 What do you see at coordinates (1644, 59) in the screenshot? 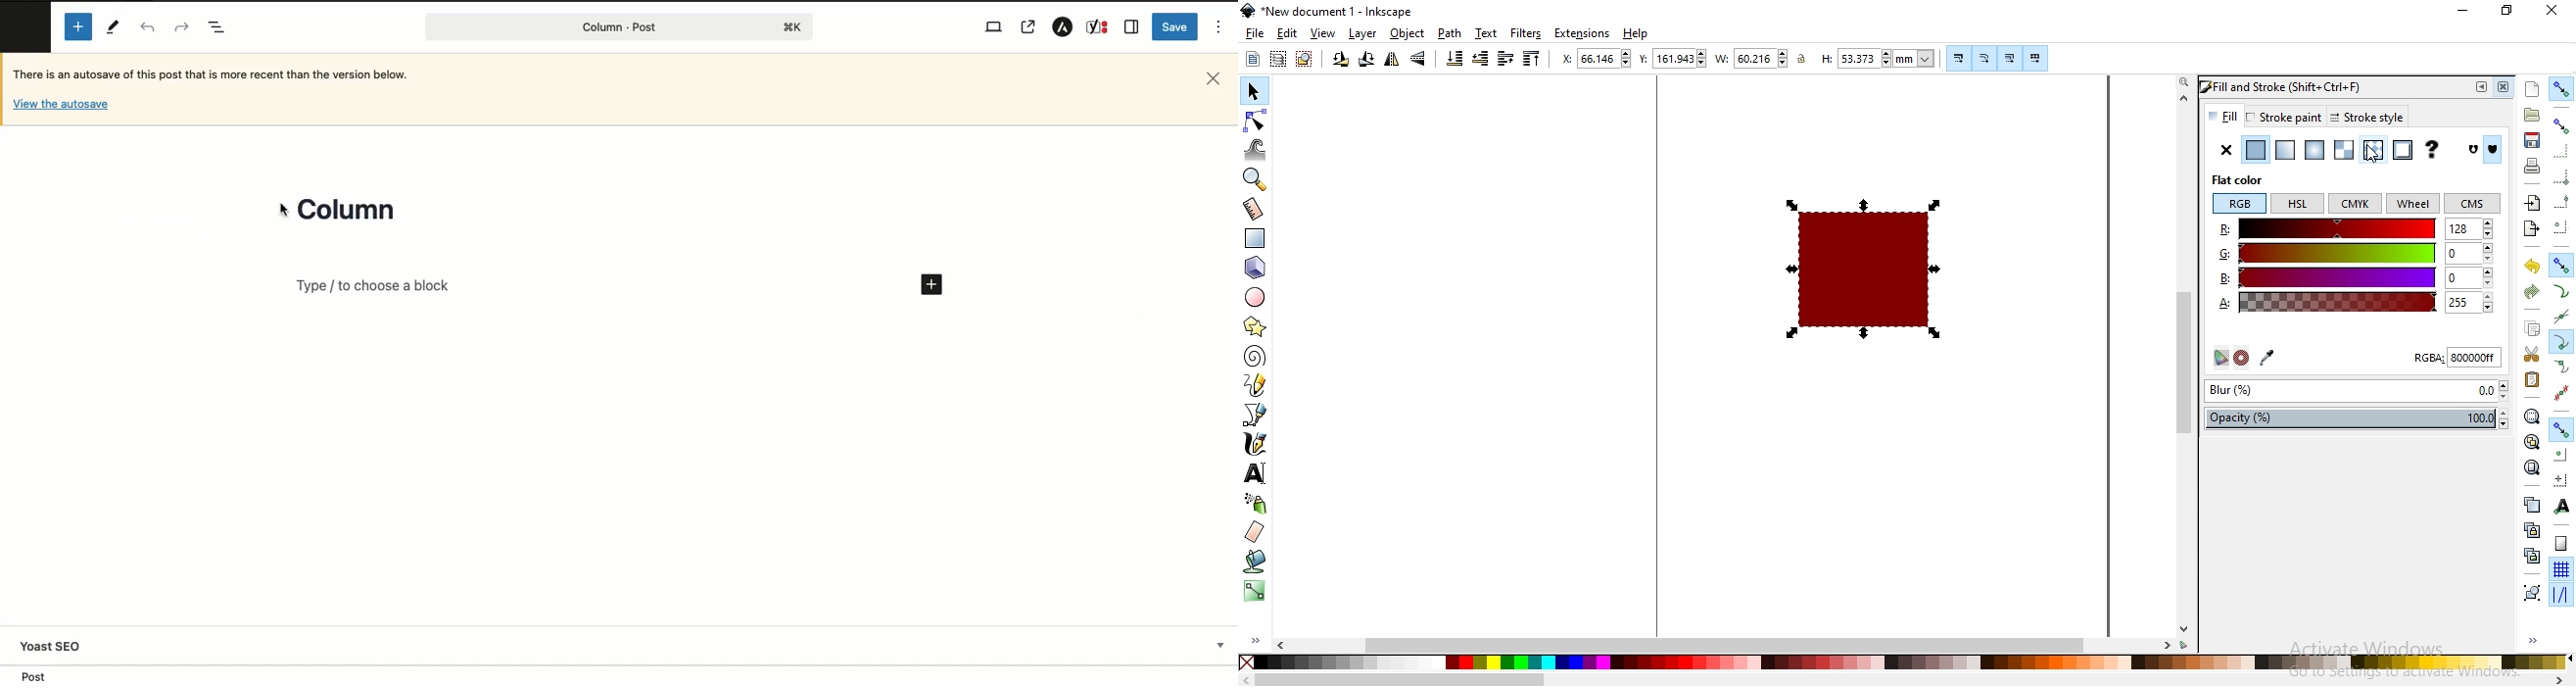
I see `vertical coordinate of selection` at bounding box center [1644, 59].